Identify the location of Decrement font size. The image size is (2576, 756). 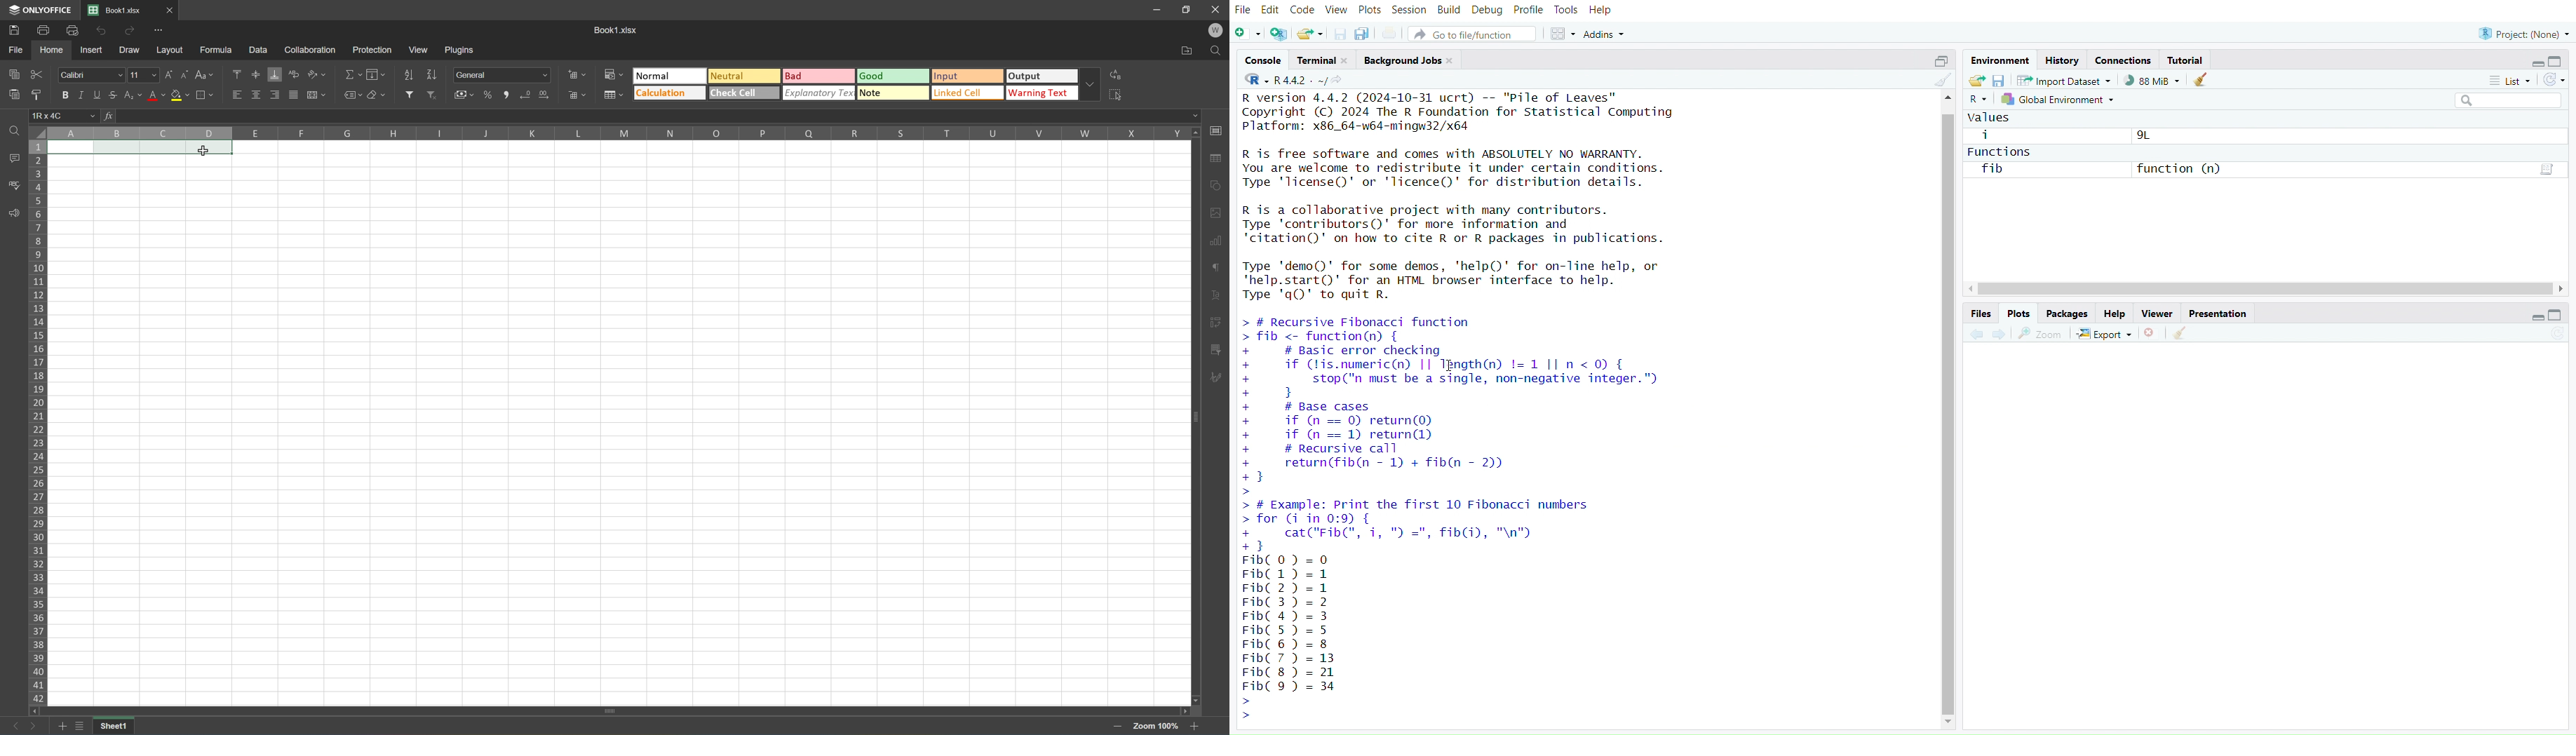
(186, 76).